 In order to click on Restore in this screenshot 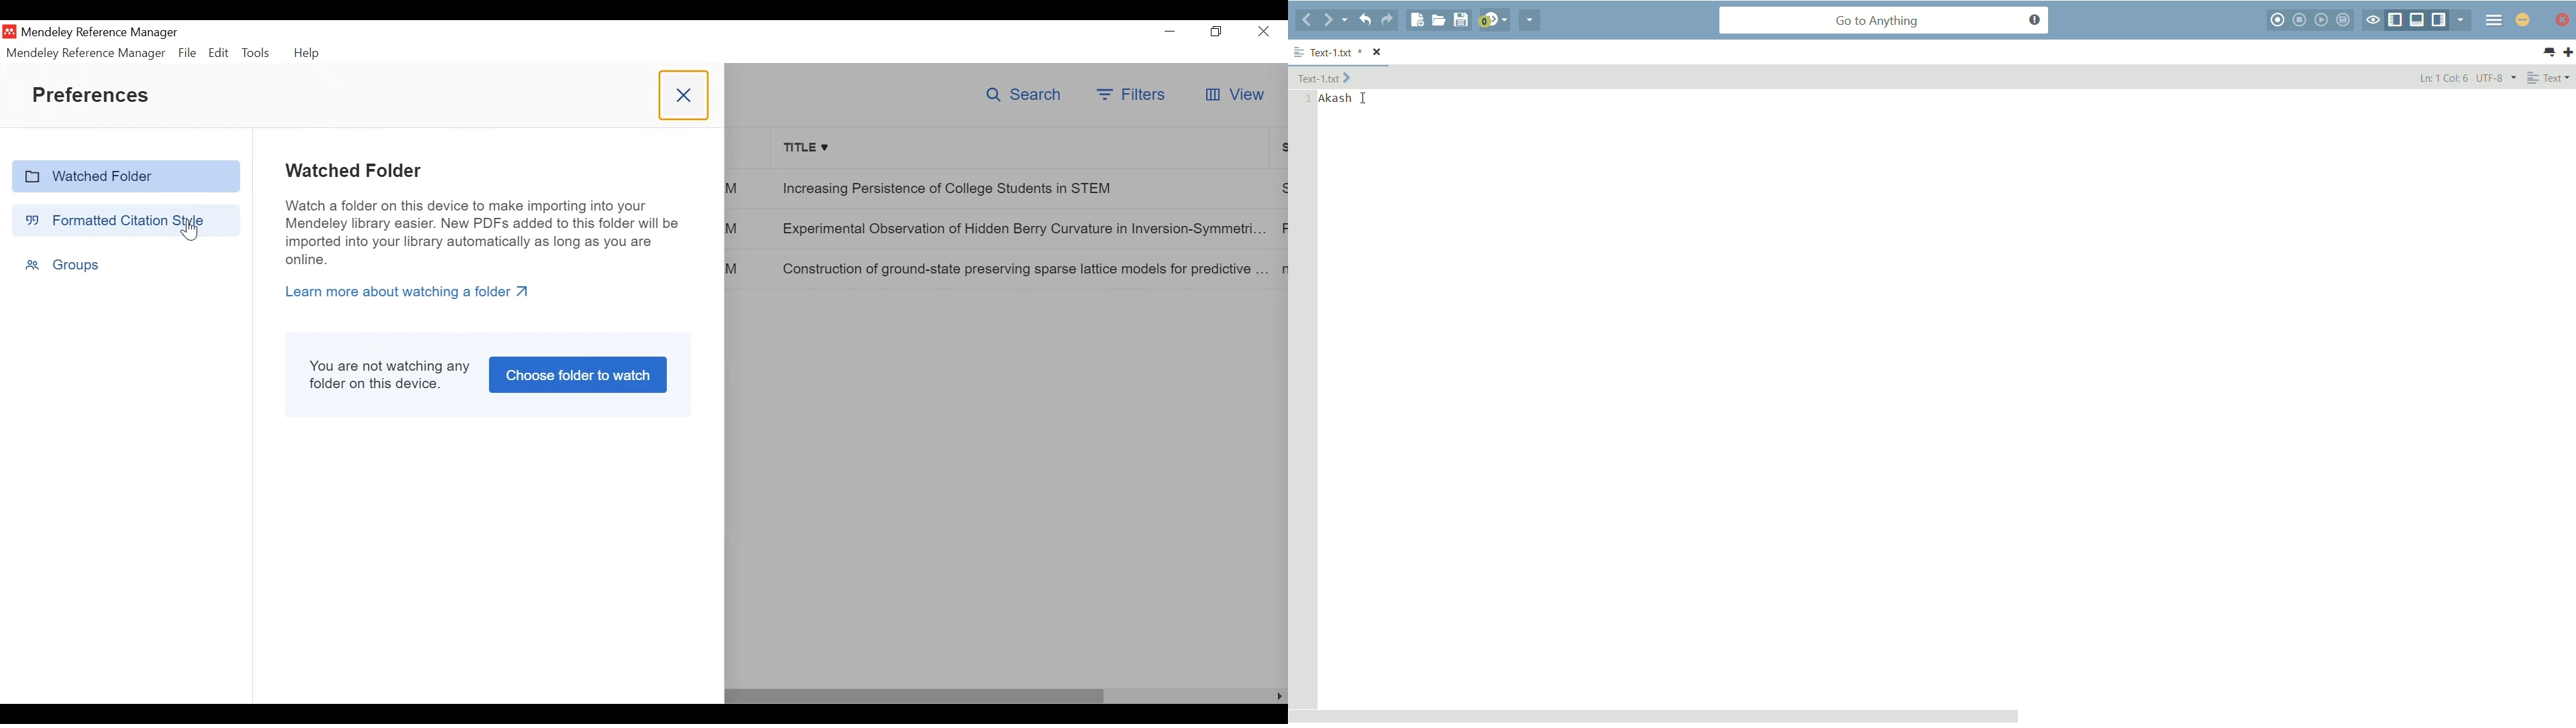, I will do `click(1217, 32)`.